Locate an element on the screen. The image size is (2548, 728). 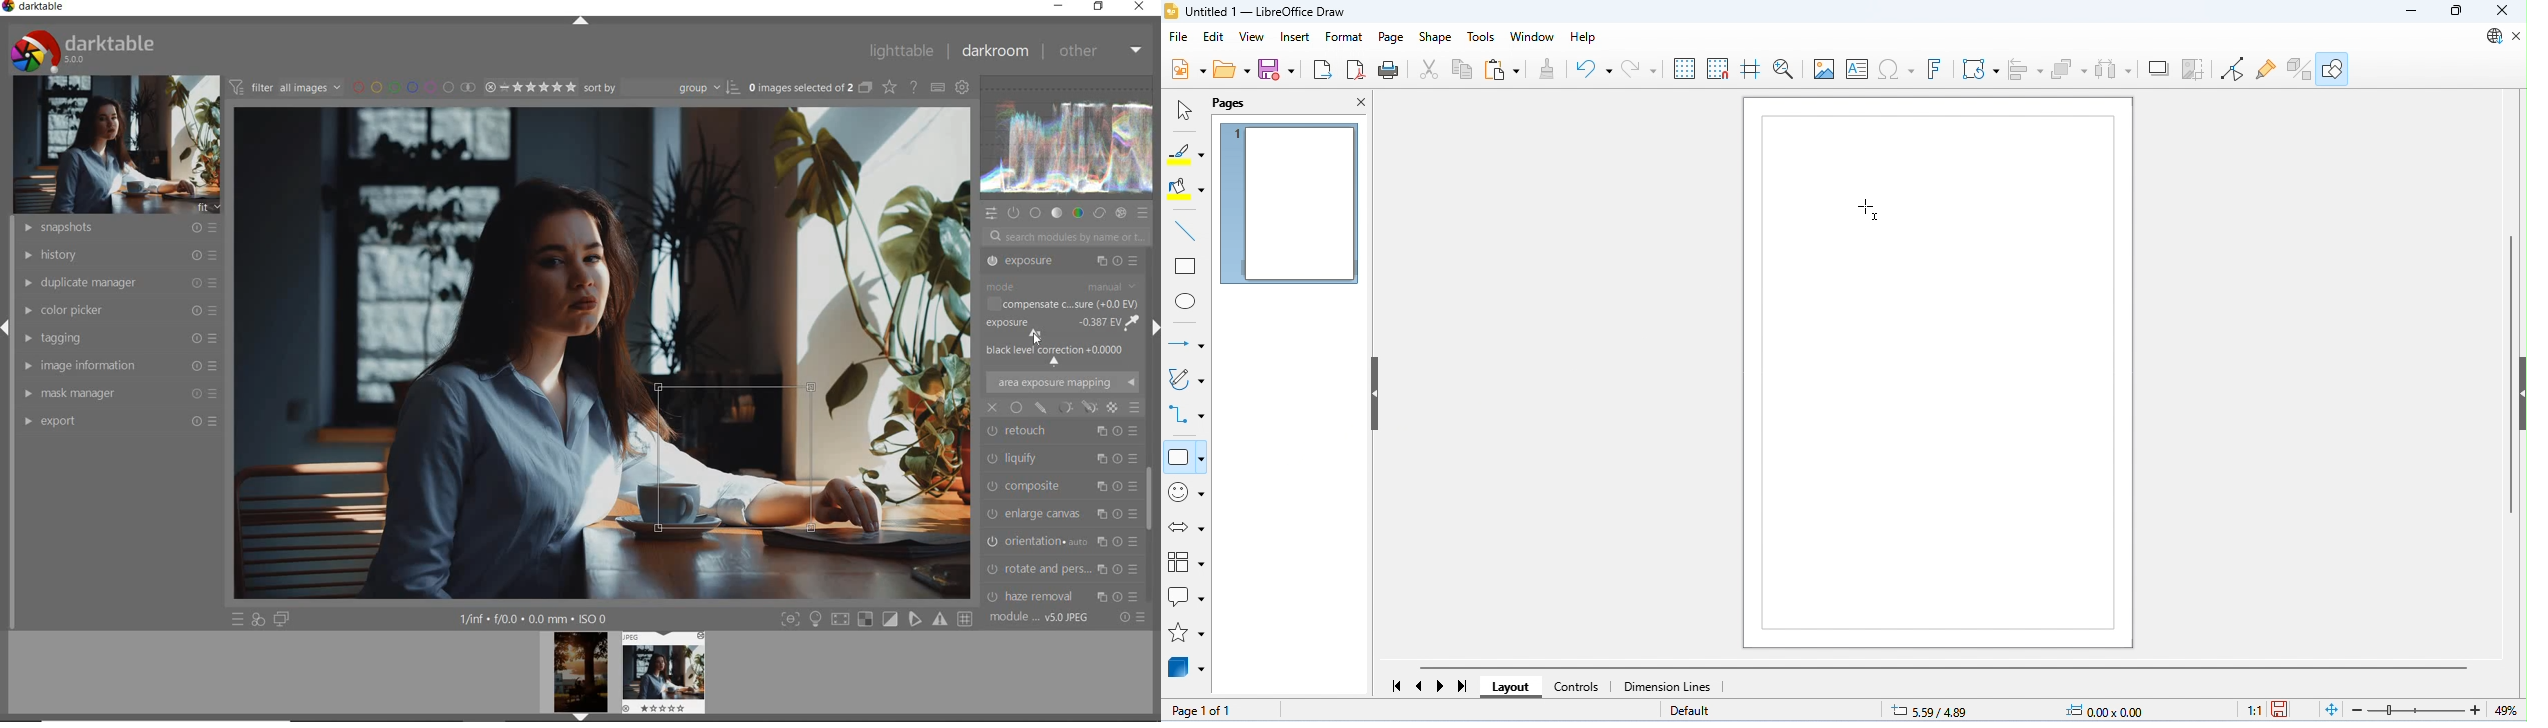
SELECTED IMAGES is located at coordinates (799, 88).